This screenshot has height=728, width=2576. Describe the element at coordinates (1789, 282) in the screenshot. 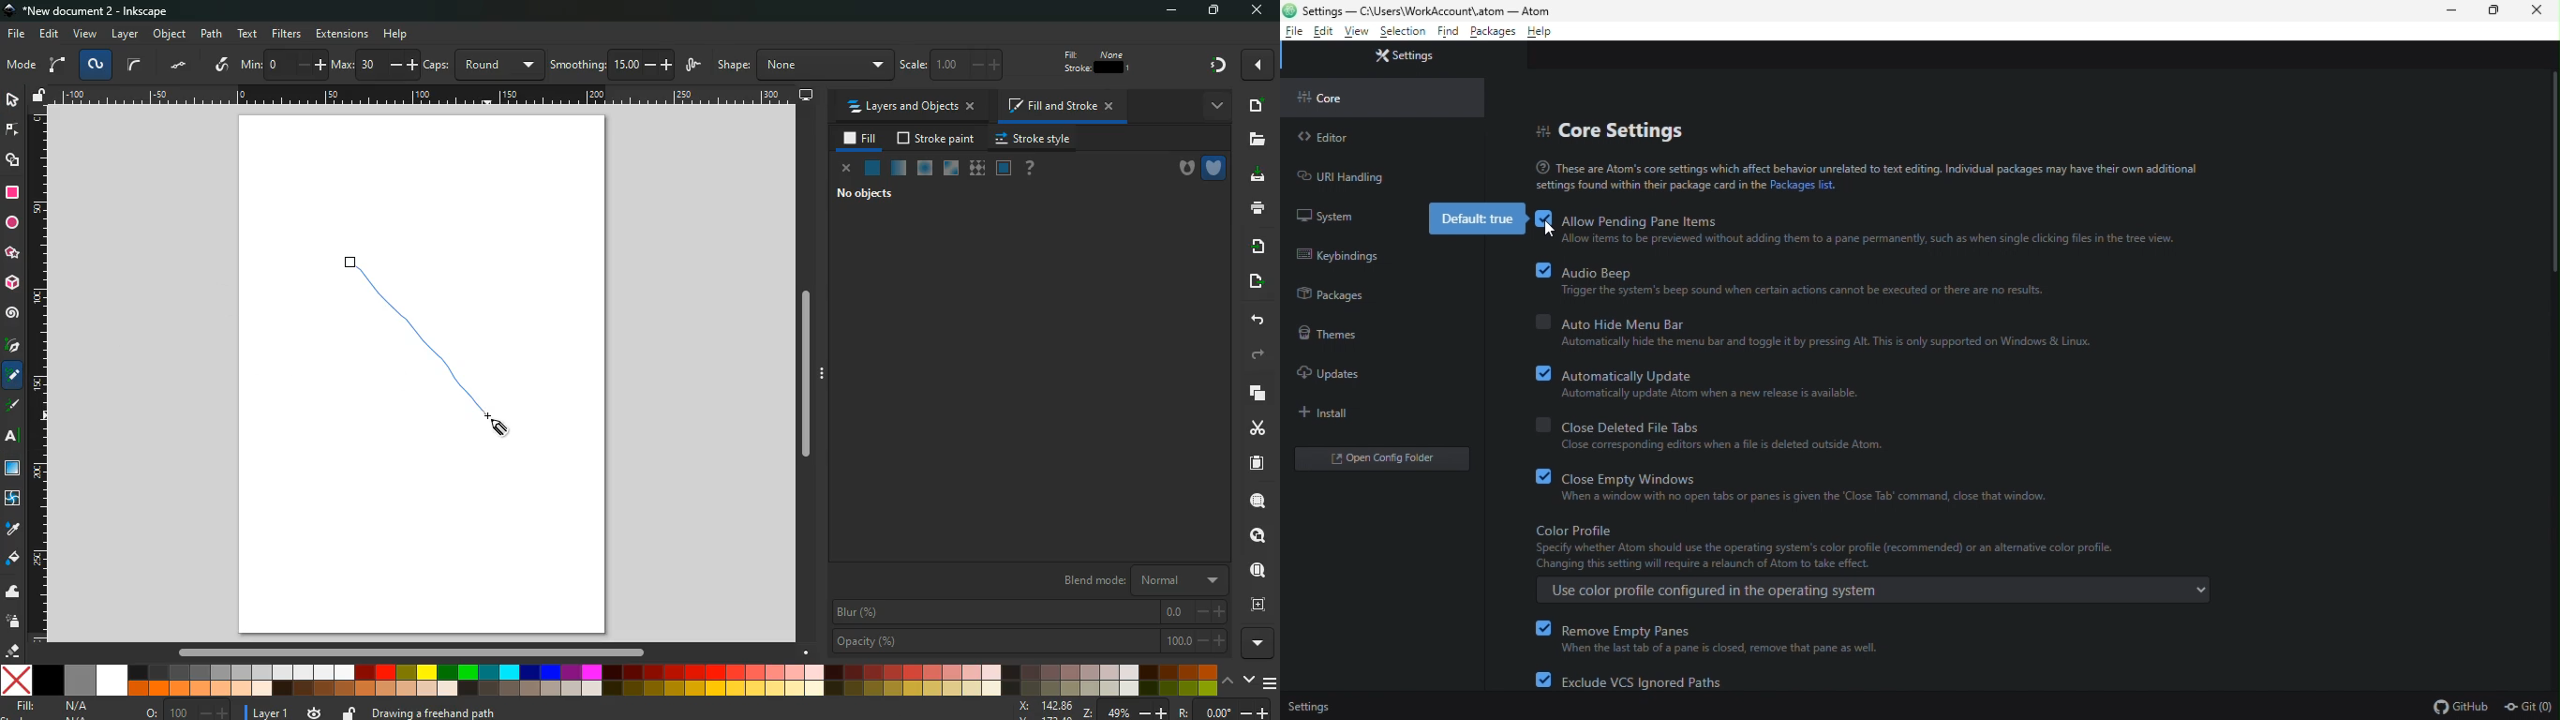

I see `audio beep. Trigger the system's beep sound when certain actions cannot be executed or there are no results.` at that location.